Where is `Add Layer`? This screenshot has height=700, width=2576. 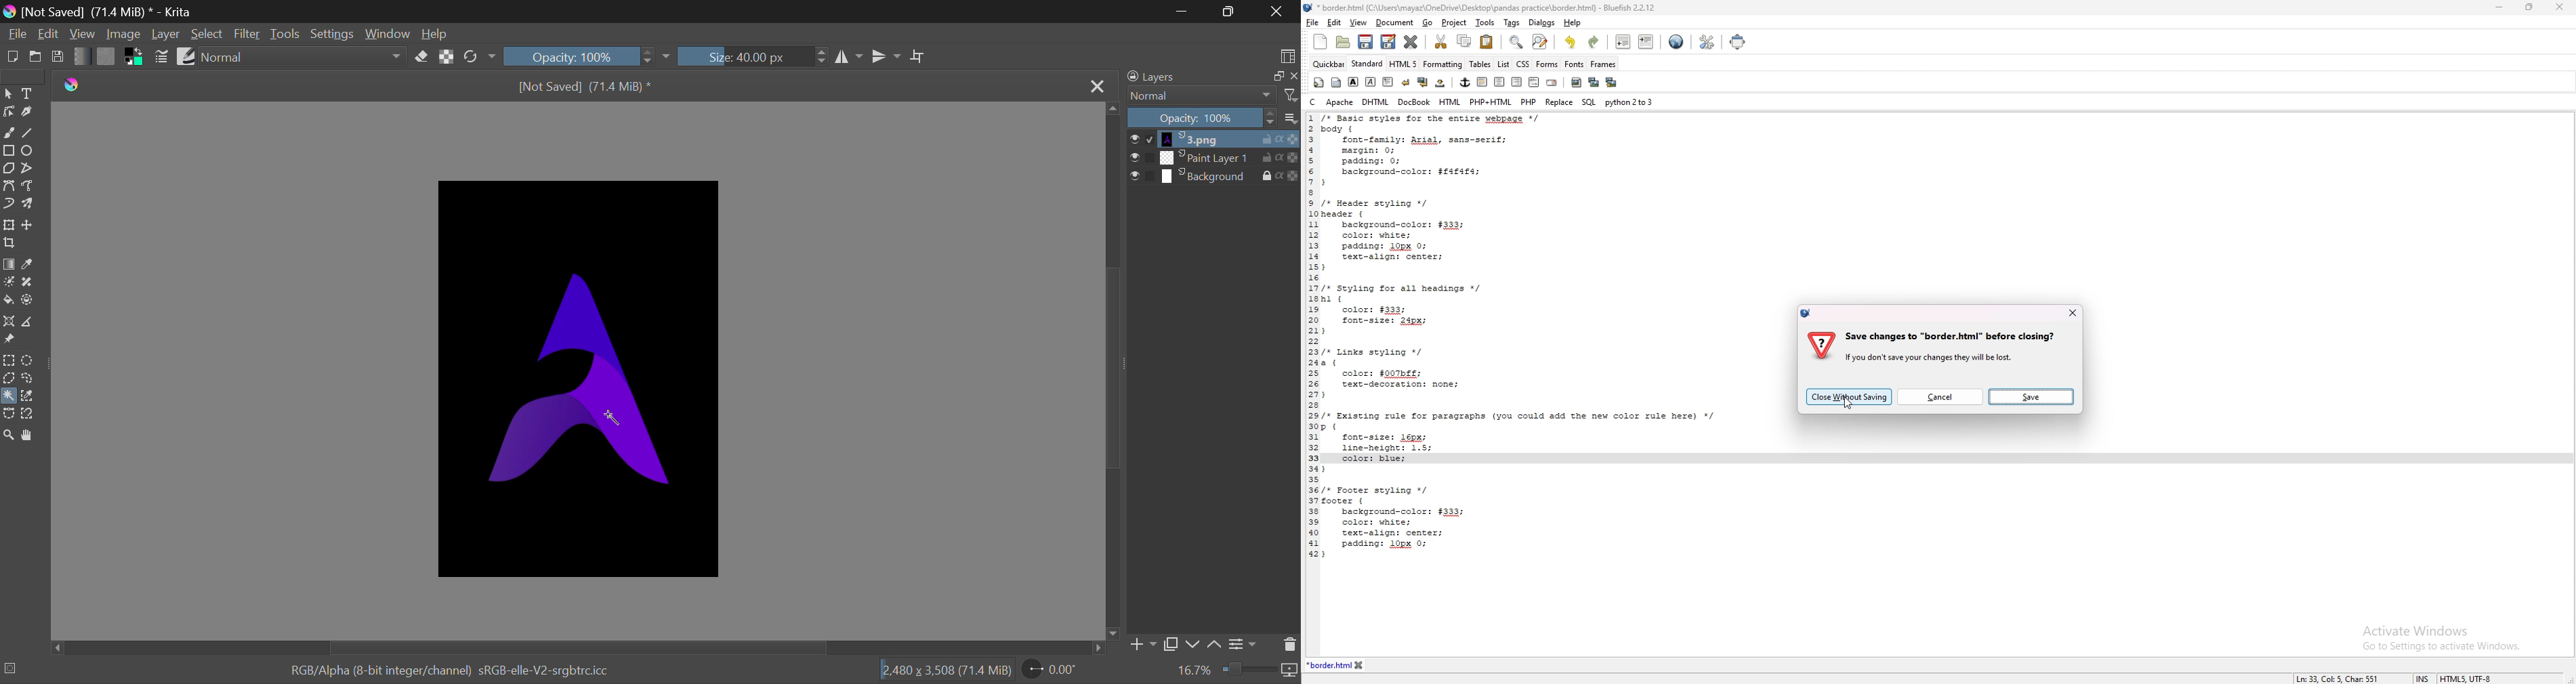 Add Layer is located at coordinates (1142, 645).